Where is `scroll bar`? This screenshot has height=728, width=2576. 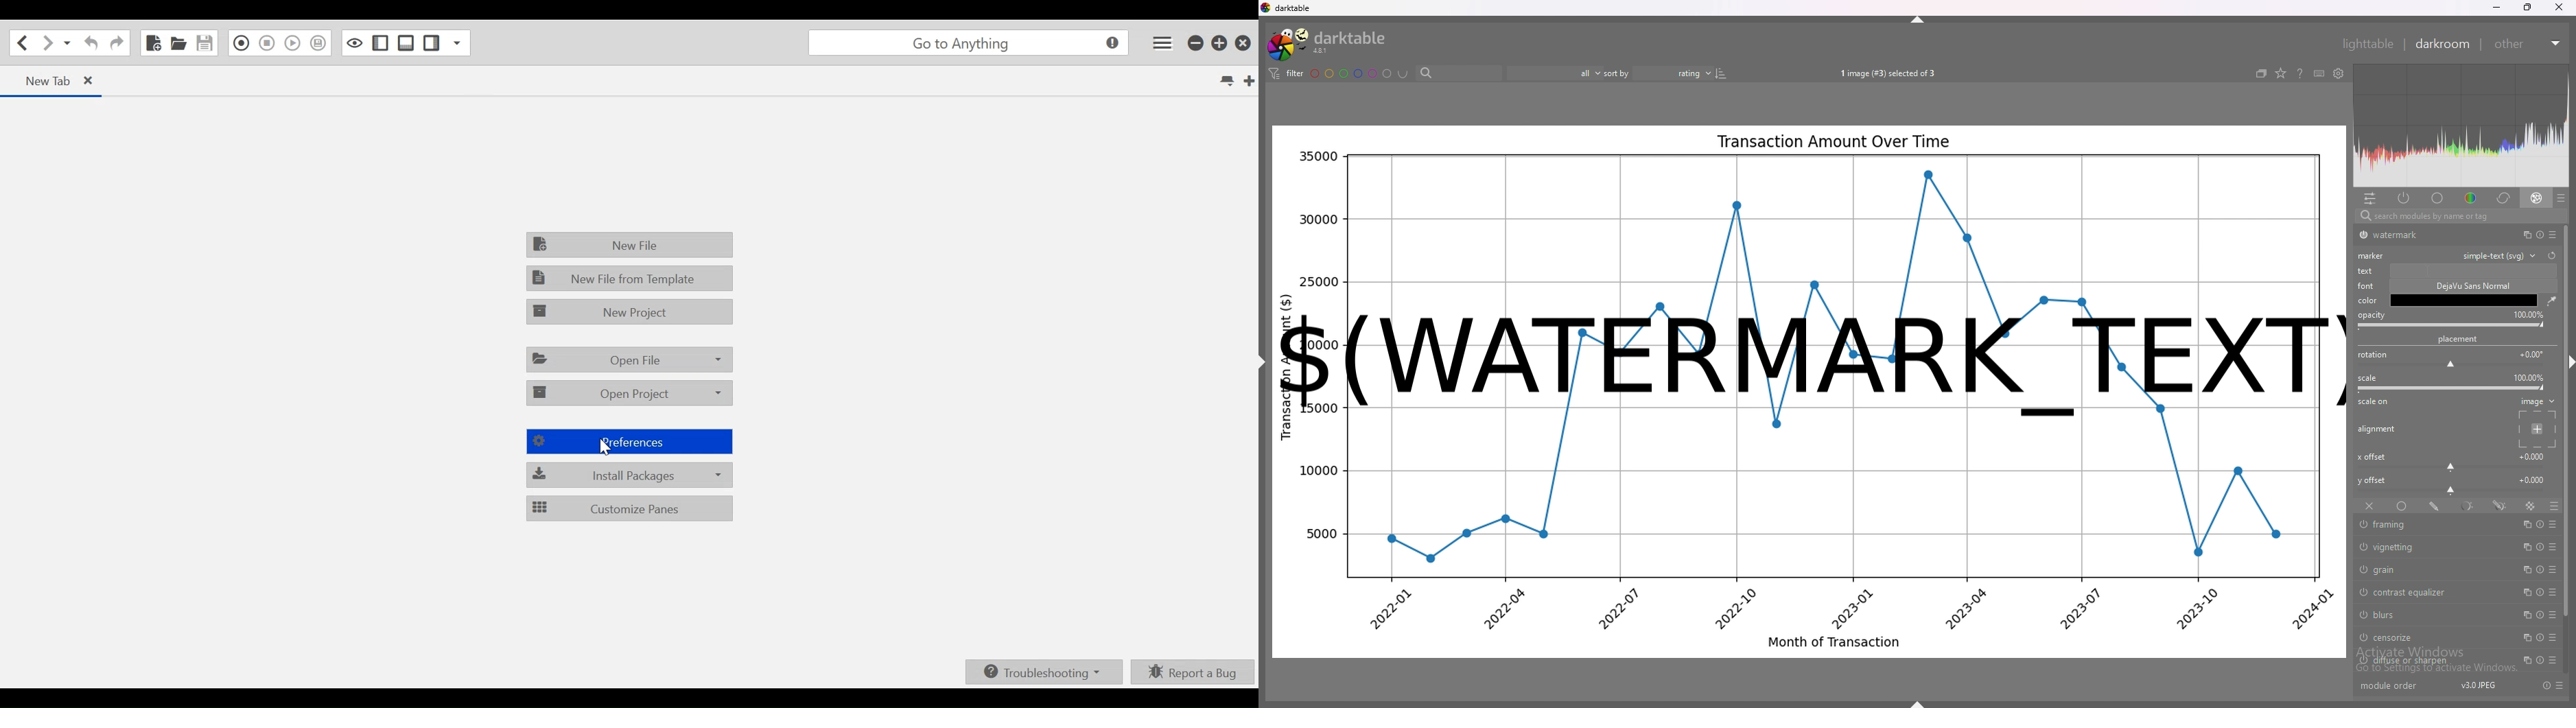
scroll bar is located at coordinates (2568, 424).